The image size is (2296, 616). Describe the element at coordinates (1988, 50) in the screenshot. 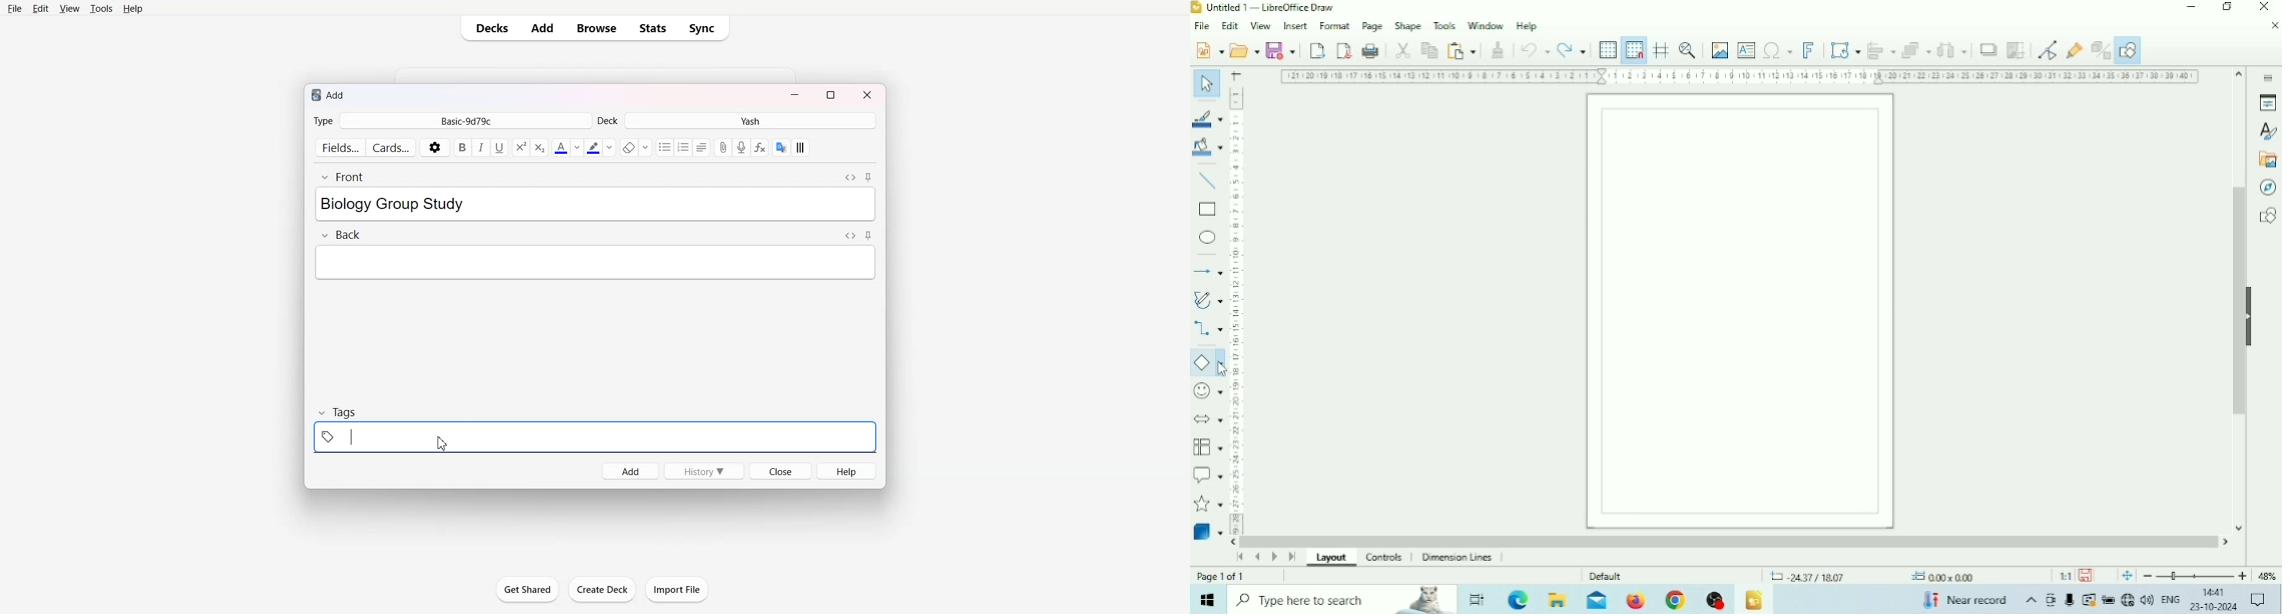

I see `Shadow` at that location.